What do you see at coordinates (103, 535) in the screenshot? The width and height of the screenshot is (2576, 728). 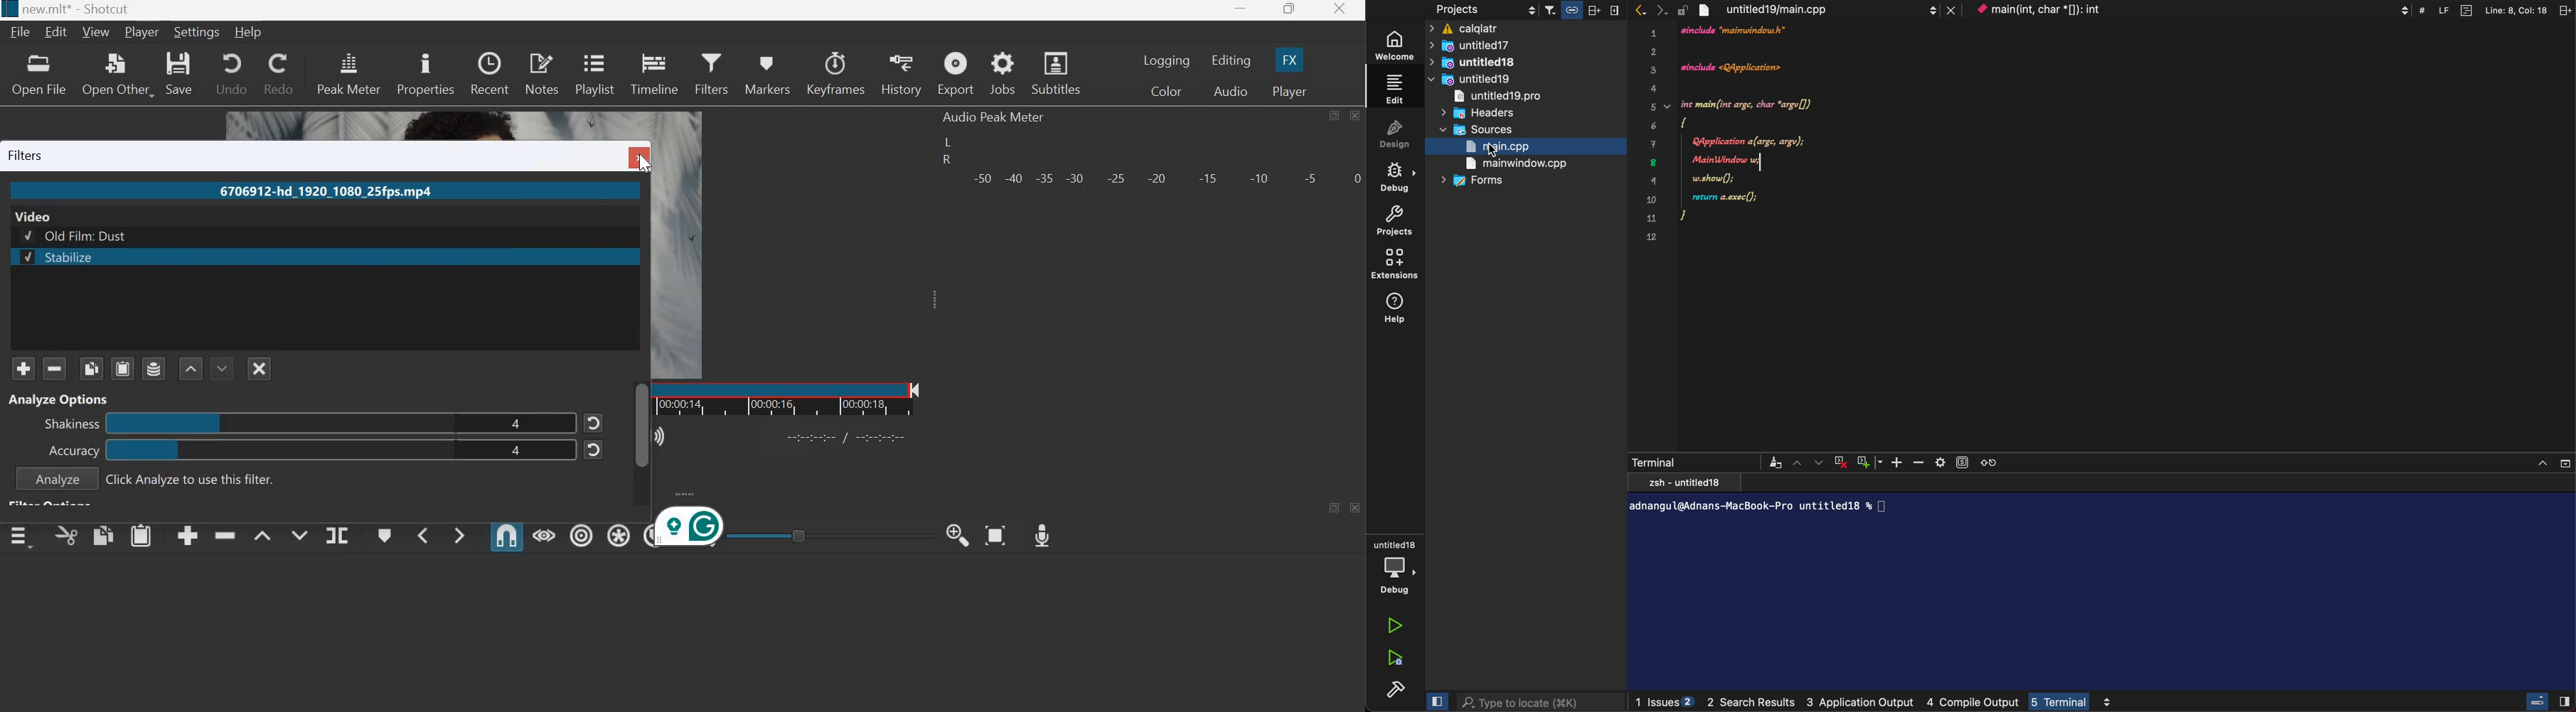 I see `copy` at bounding box center [103, 535].